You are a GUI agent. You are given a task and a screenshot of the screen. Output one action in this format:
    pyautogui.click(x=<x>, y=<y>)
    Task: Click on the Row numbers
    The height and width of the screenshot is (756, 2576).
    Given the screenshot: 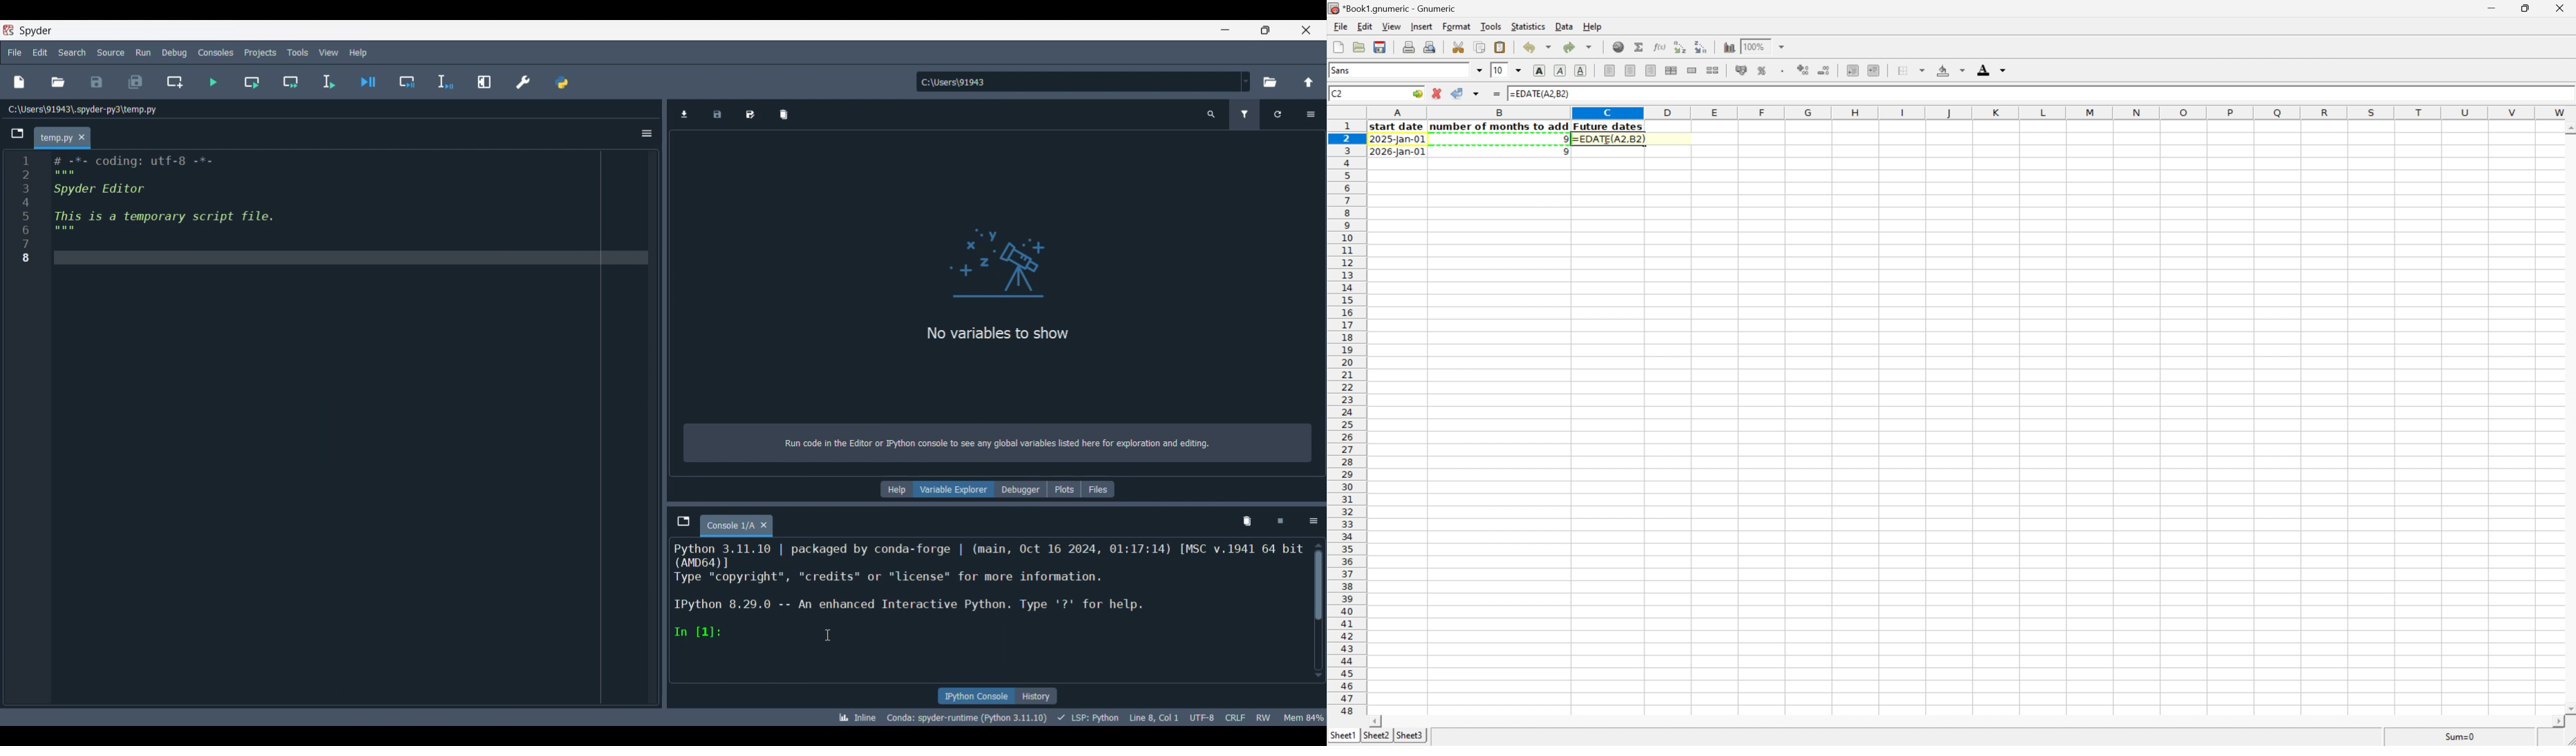 What is the action you would take?
    pyautogui.click(x=1346, y=418)
    